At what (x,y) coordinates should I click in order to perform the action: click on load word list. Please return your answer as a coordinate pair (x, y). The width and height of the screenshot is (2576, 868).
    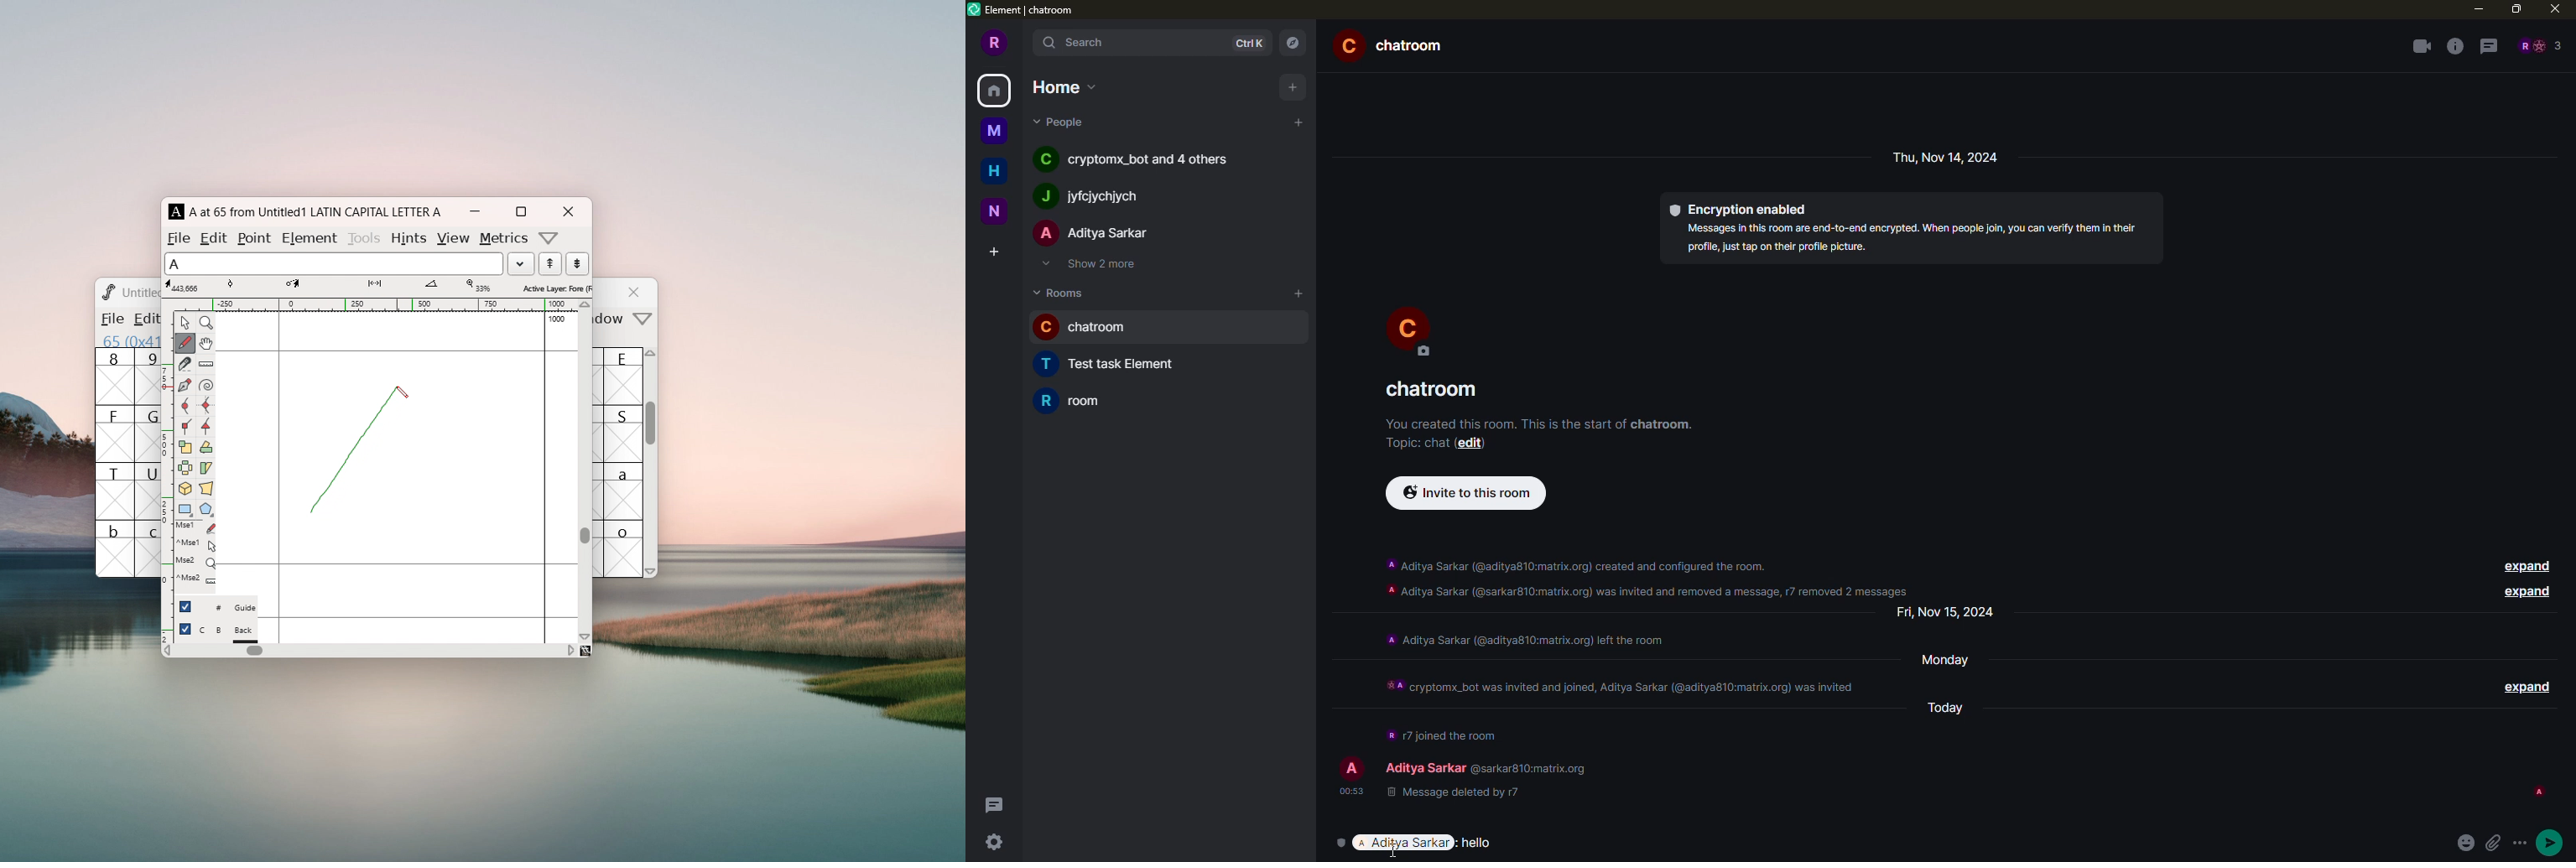
    Looking at the image, I should click on (521, 263).